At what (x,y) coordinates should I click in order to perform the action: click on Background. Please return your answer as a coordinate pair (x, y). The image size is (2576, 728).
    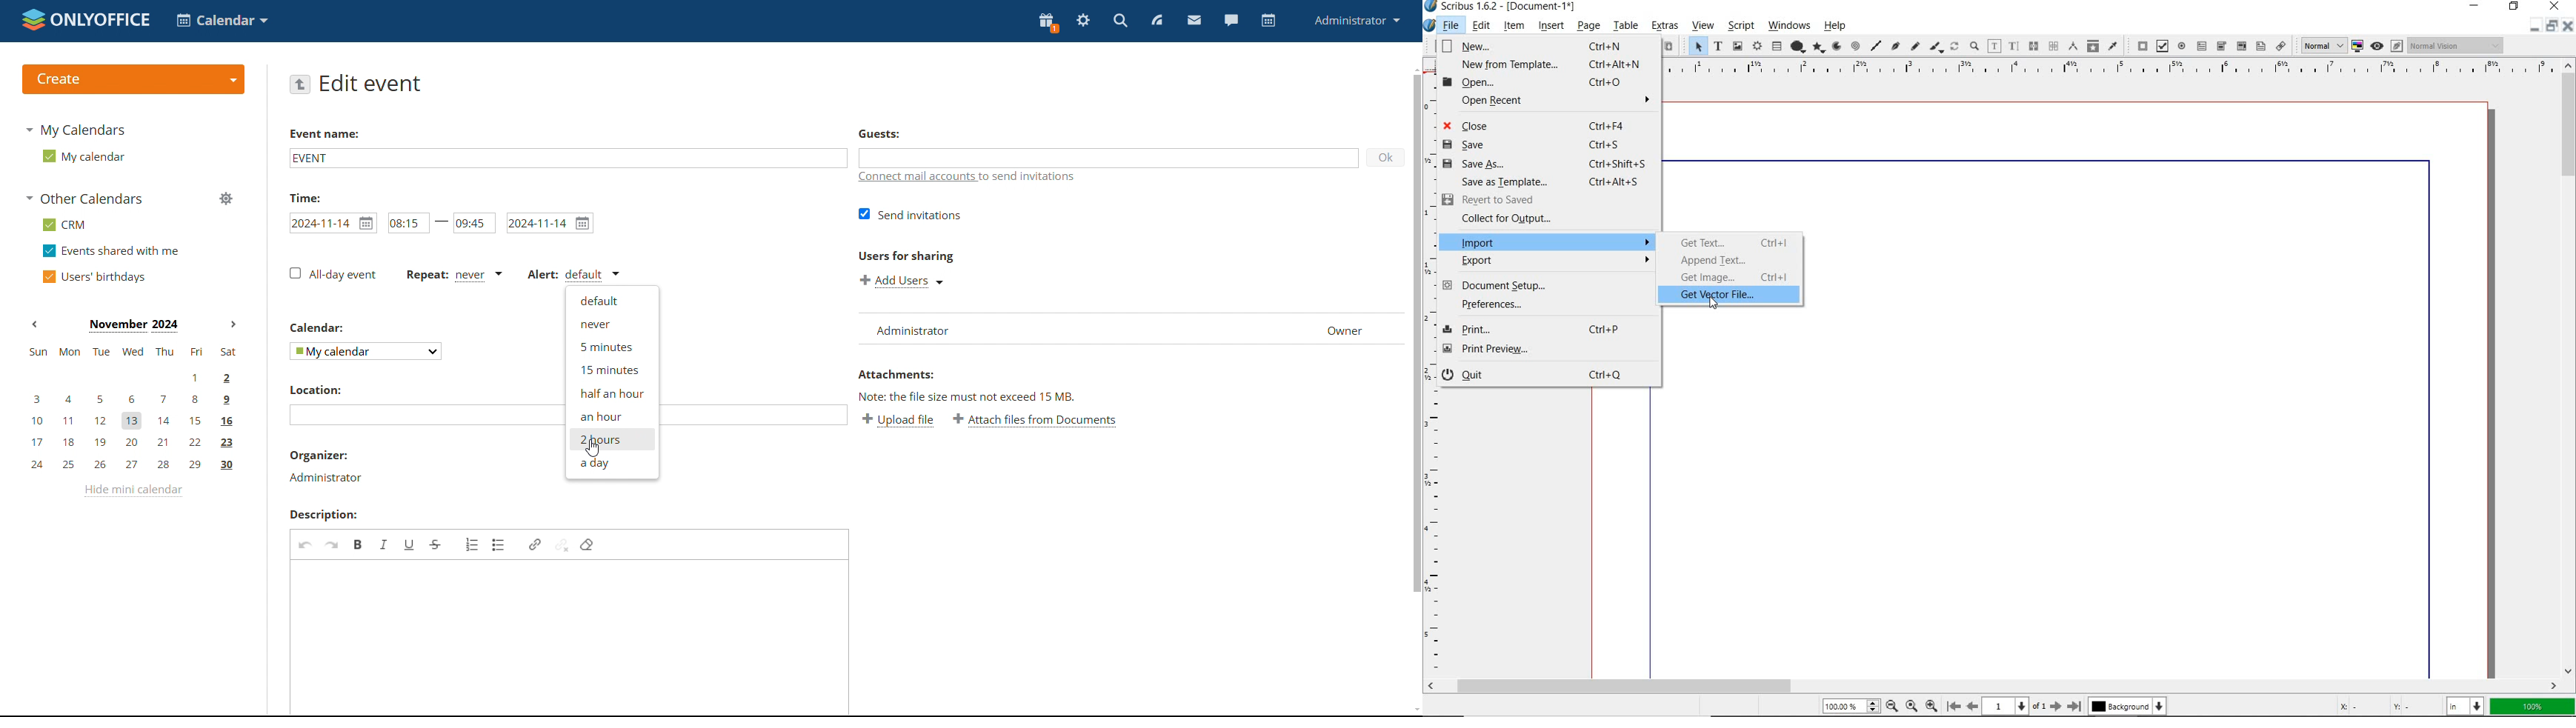
    Looking at the image, I should click on (2127, 707).